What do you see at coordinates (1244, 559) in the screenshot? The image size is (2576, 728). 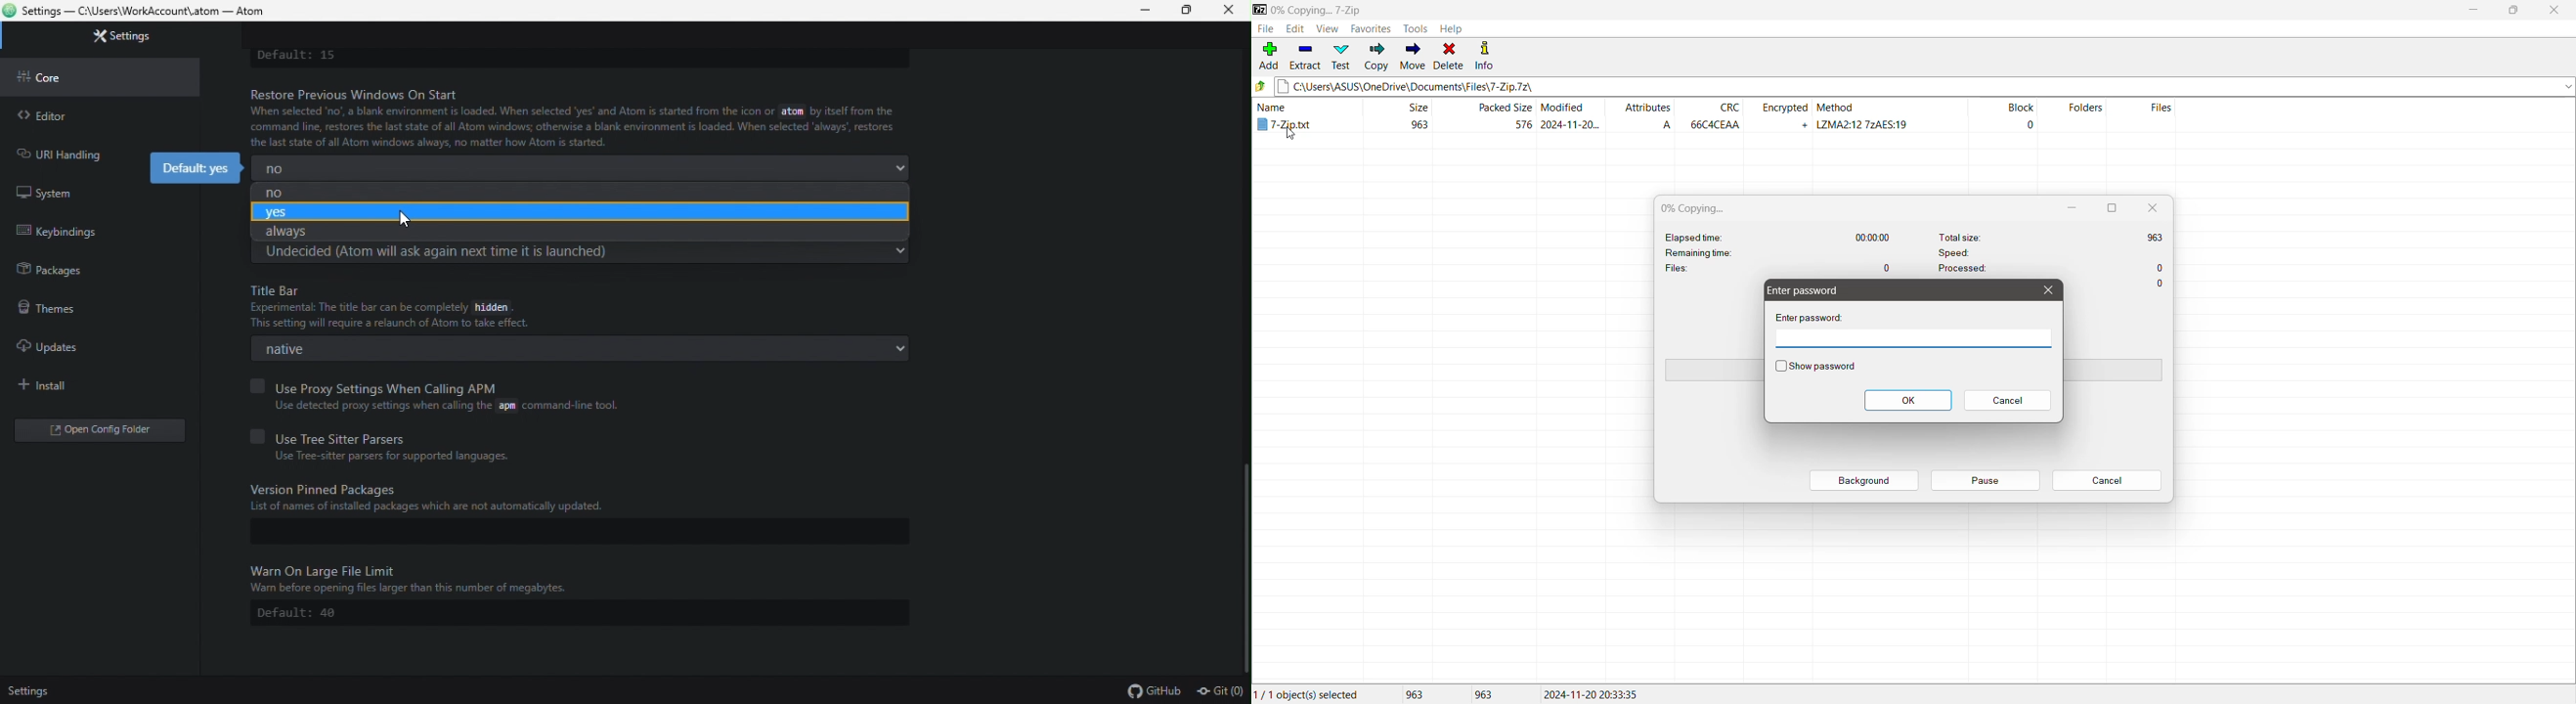 I see `scroll bar` at bounding box center [1244, 559].